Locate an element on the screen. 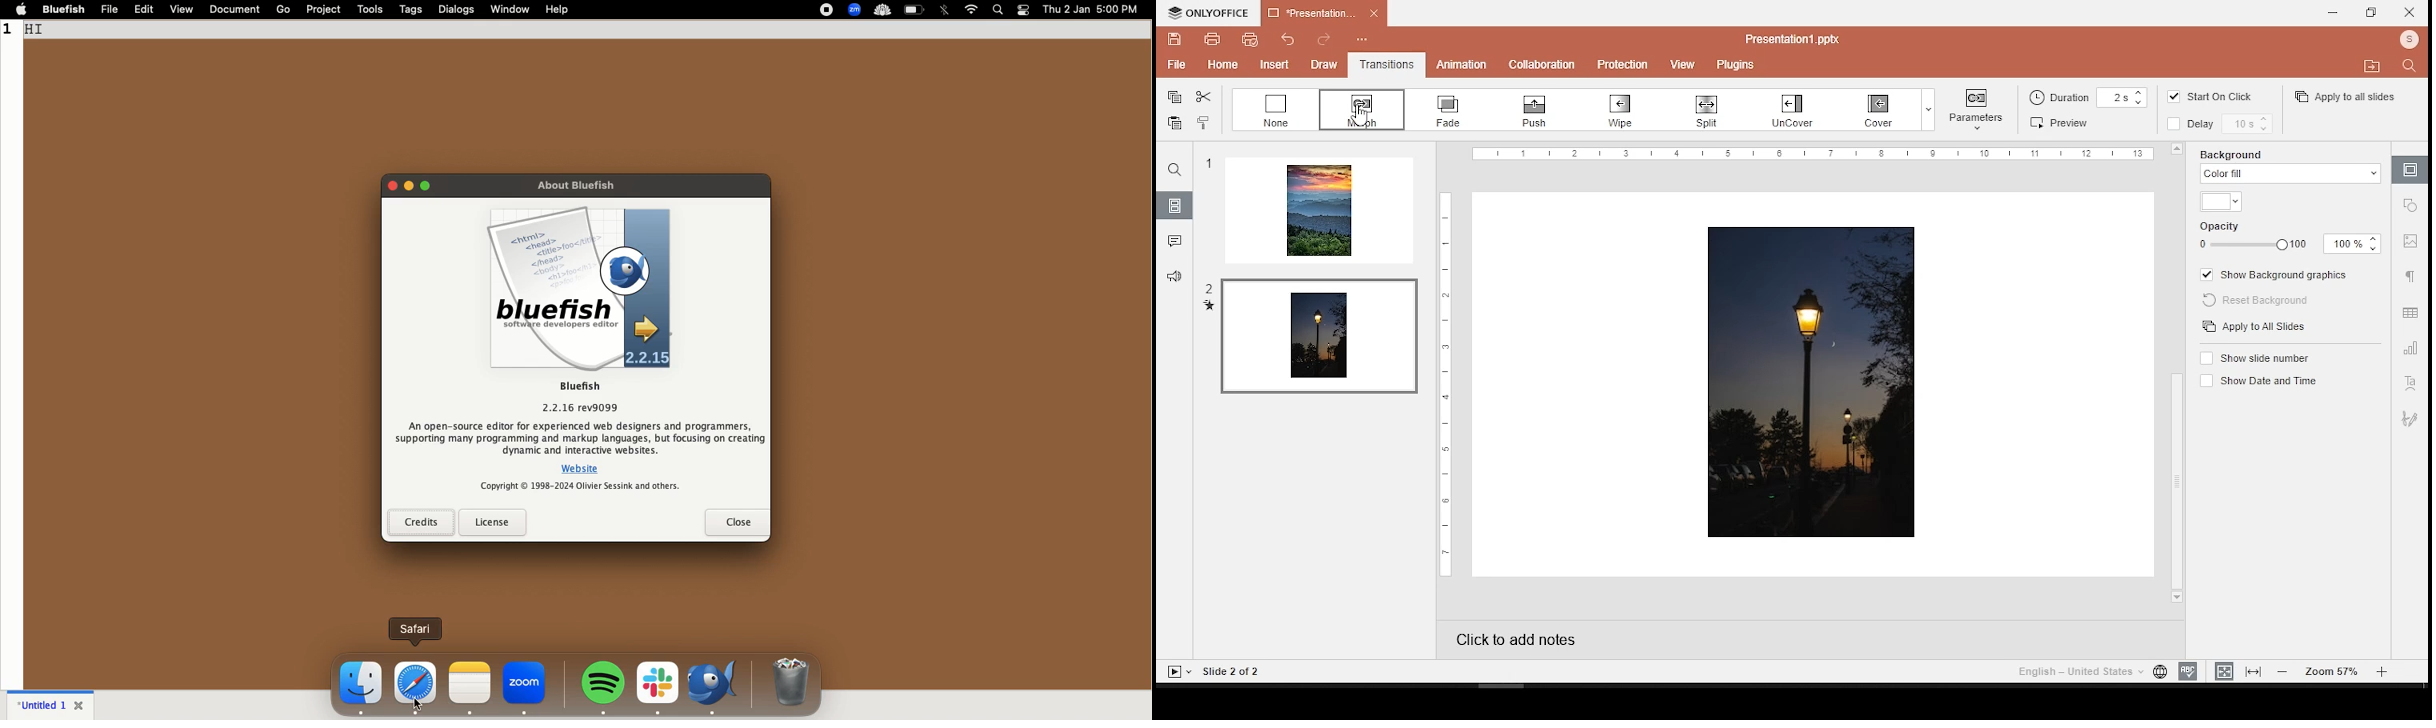  subscript is located at coordinates (1270, 111).